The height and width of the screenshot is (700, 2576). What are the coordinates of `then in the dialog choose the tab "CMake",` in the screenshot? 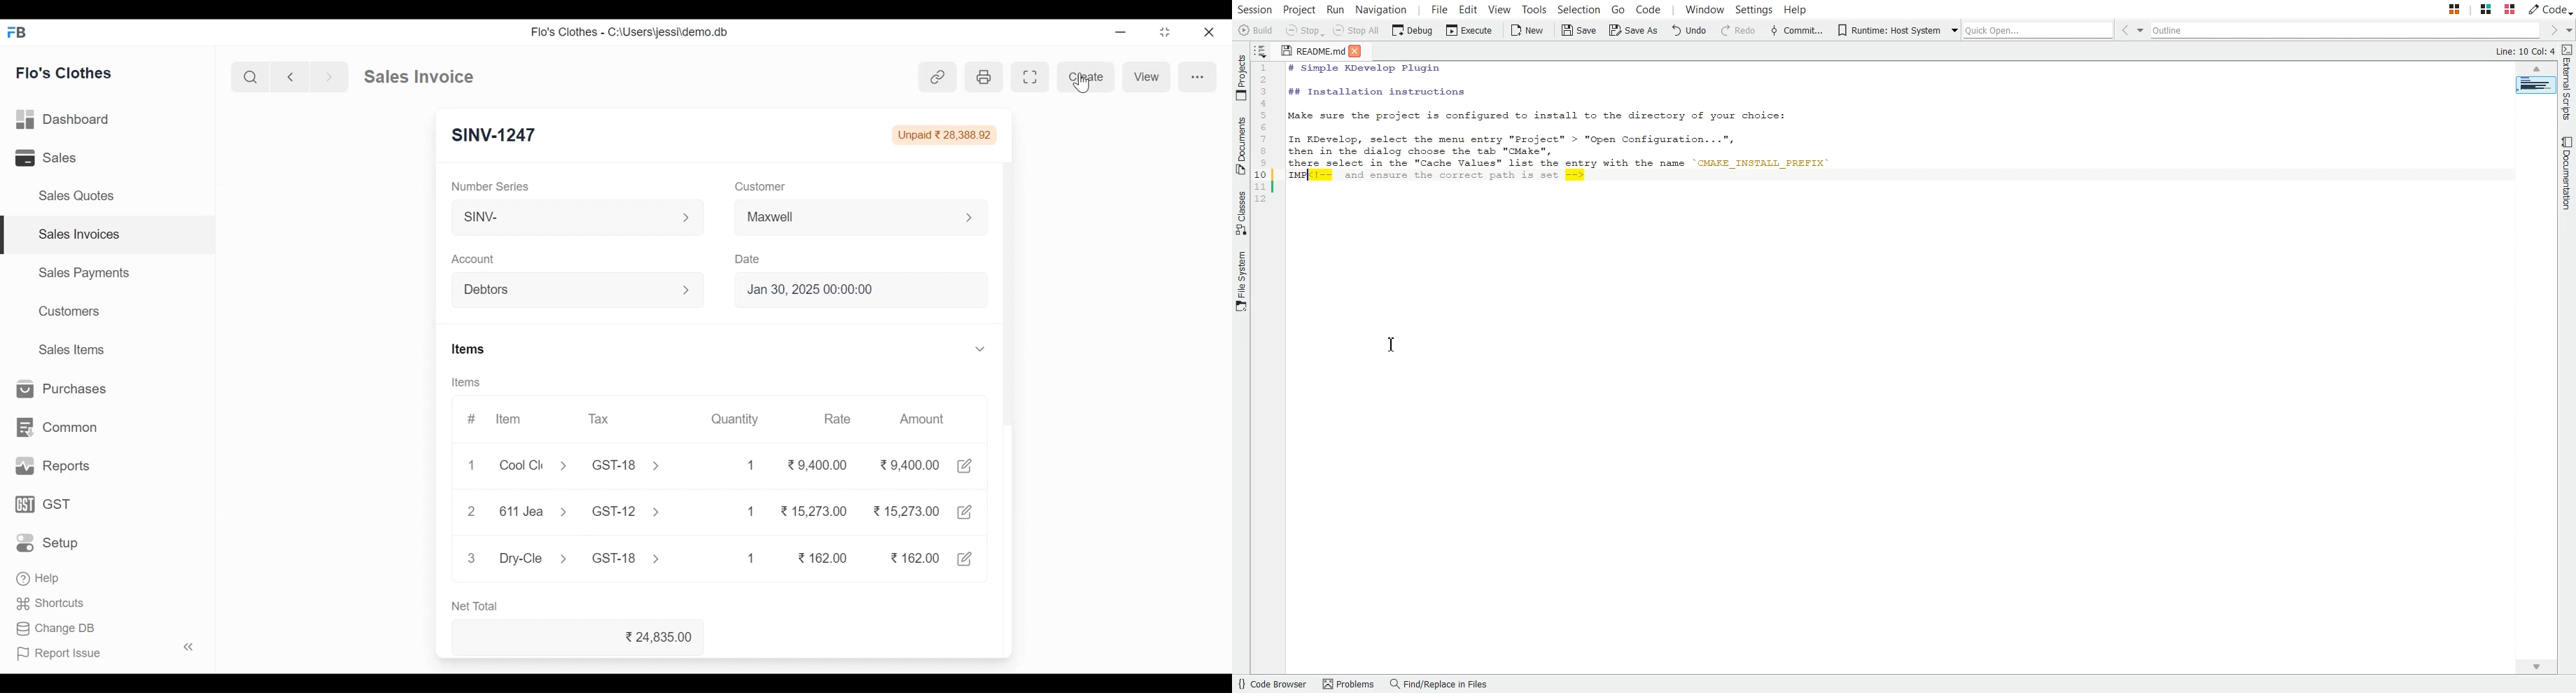 It's located at (1429, 151).